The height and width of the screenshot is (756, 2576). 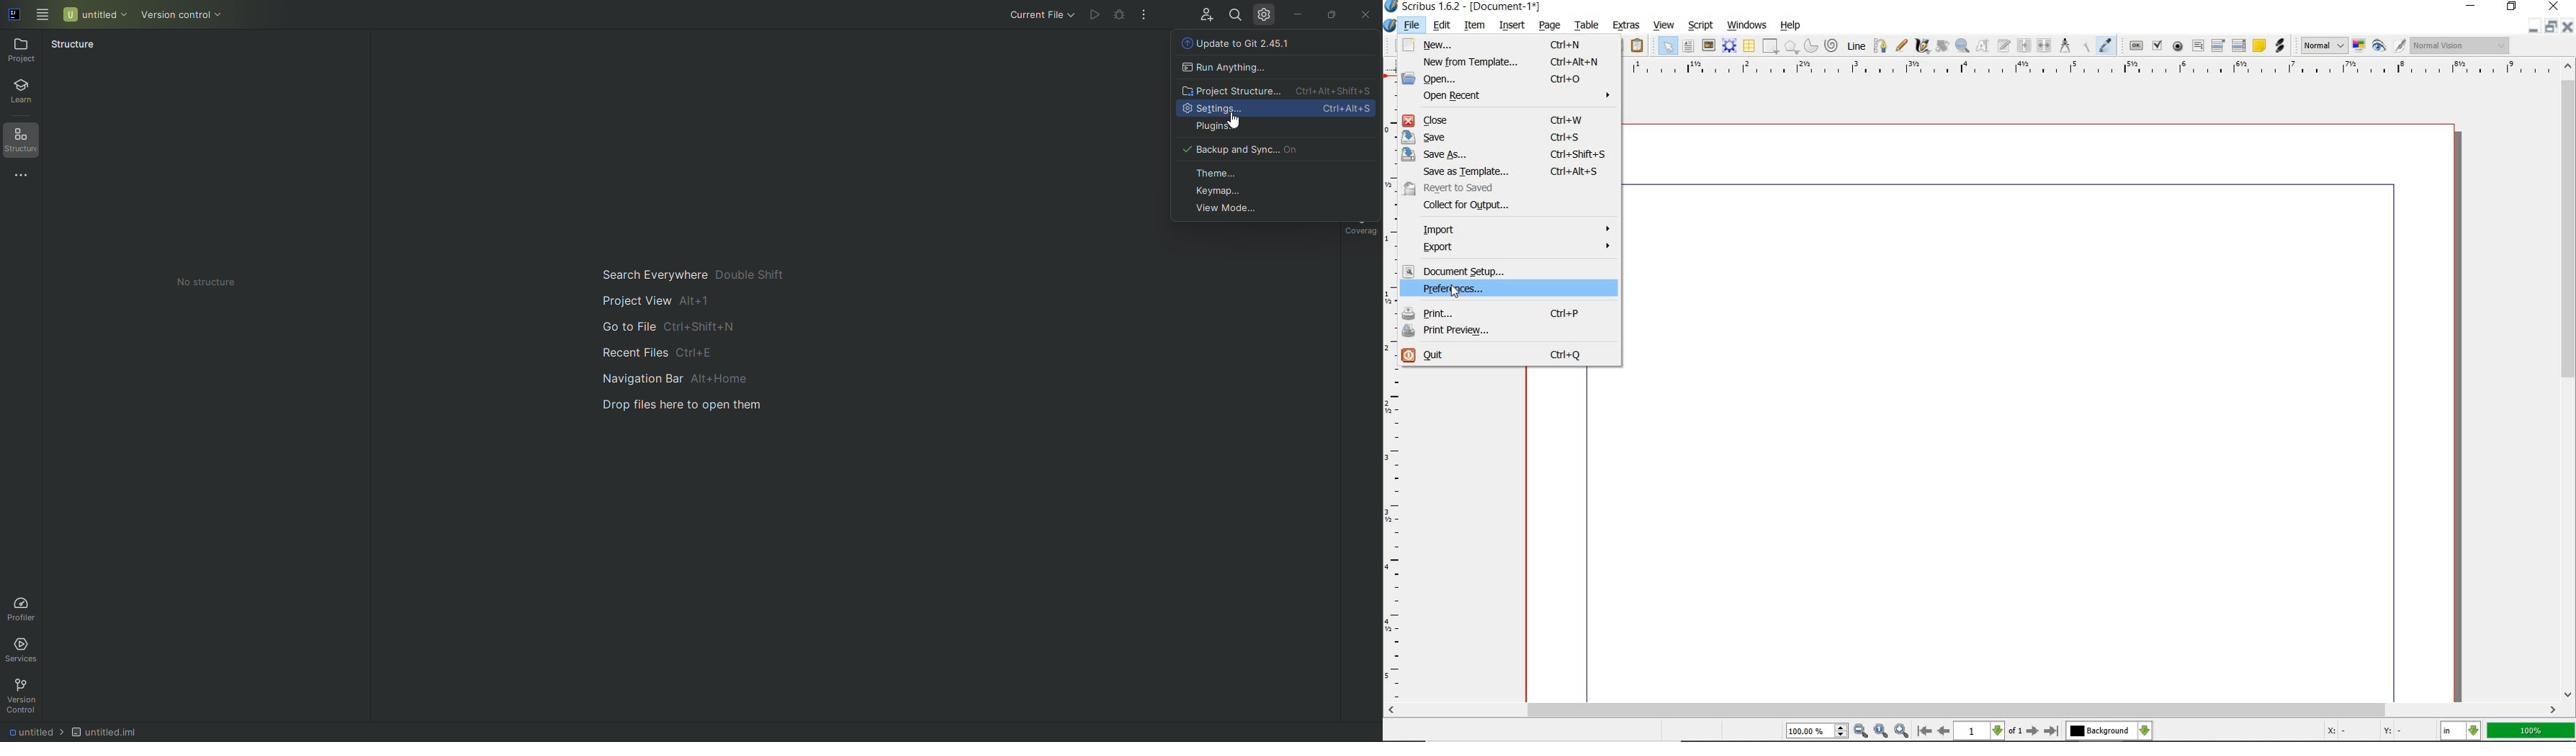 What do you see at coordinates (1270, 109) in the screenshot?
I see `Settings Ctrl+Alt+S` at bounding box center [1270, 109].